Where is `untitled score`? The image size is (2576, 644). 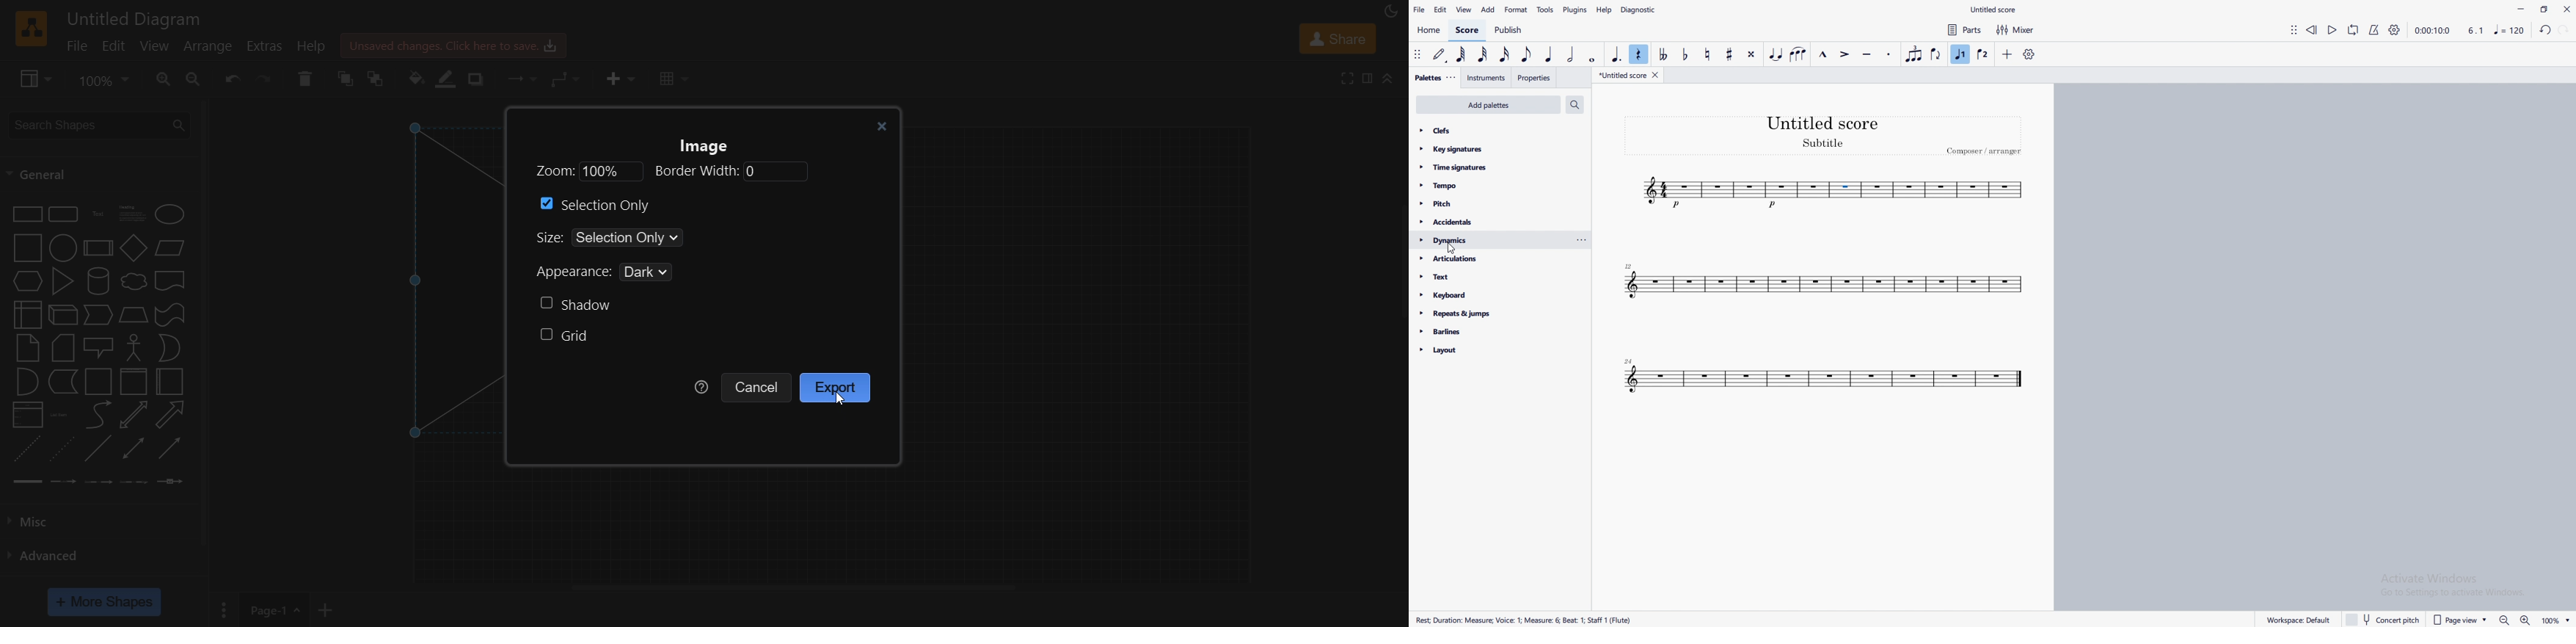 untitled score is located at coordinates (1623, 75).